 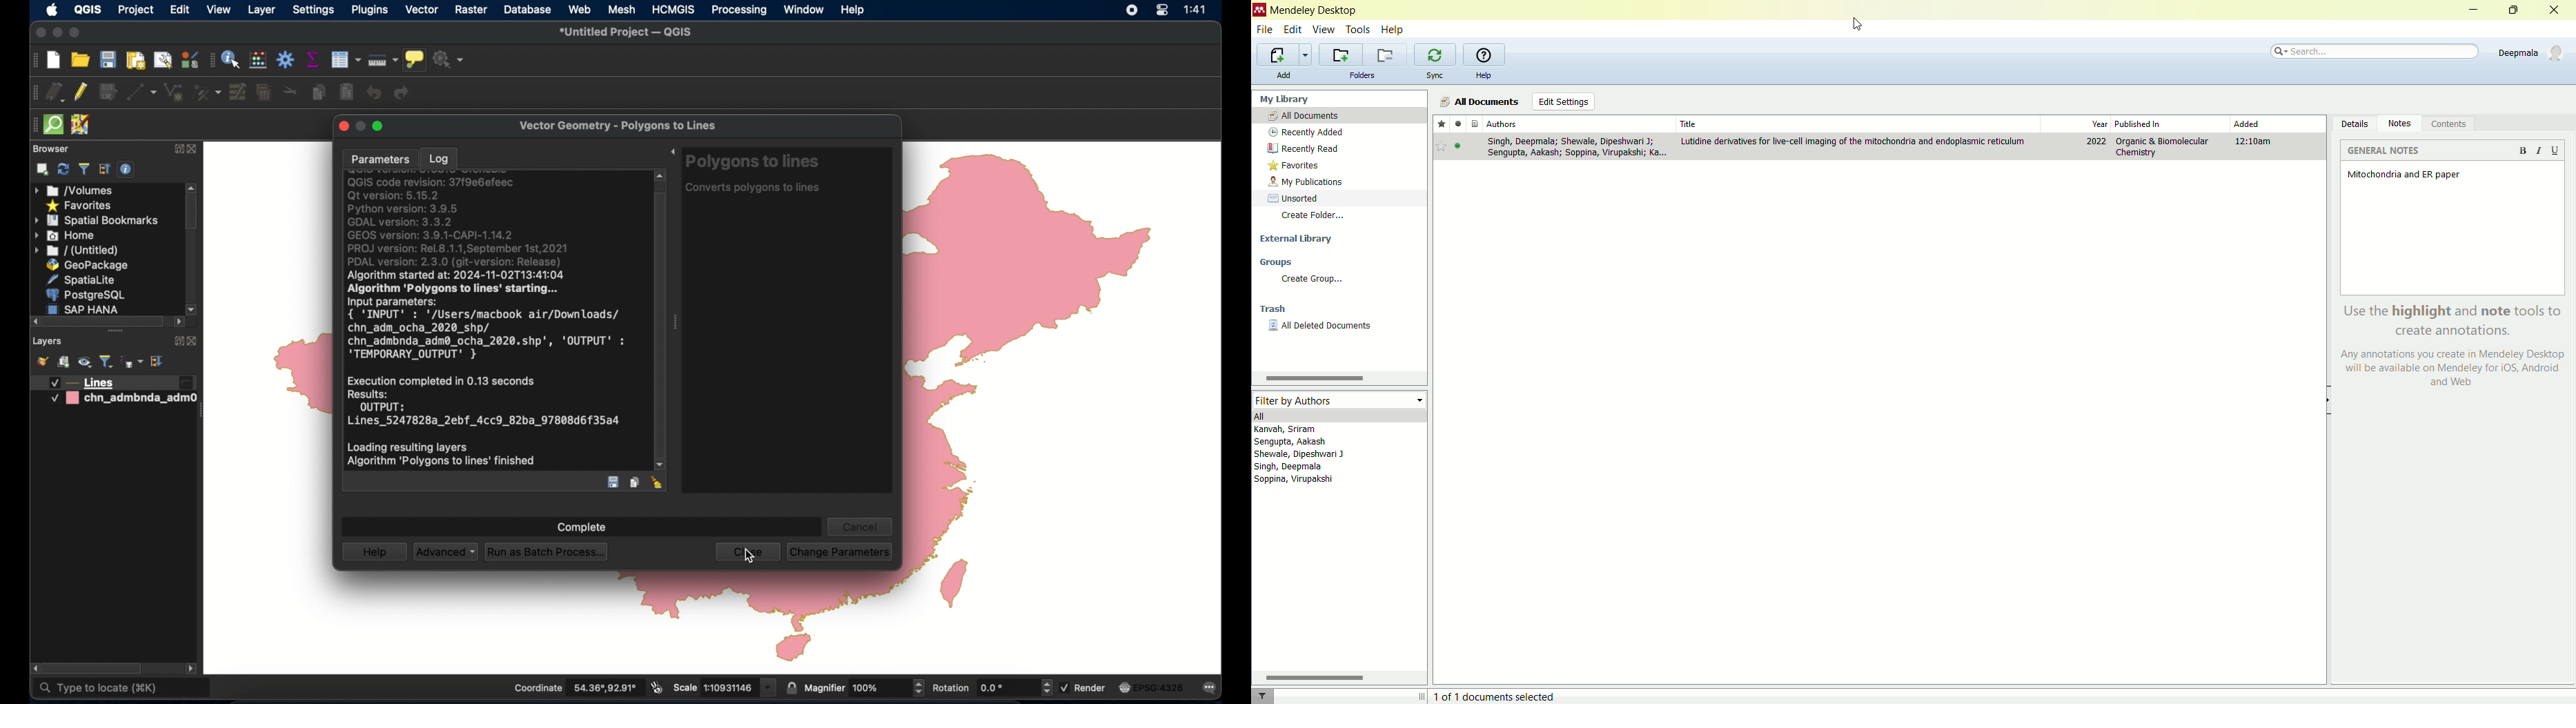 I want to click on scroll up arrow, so click(x=662, y=176).